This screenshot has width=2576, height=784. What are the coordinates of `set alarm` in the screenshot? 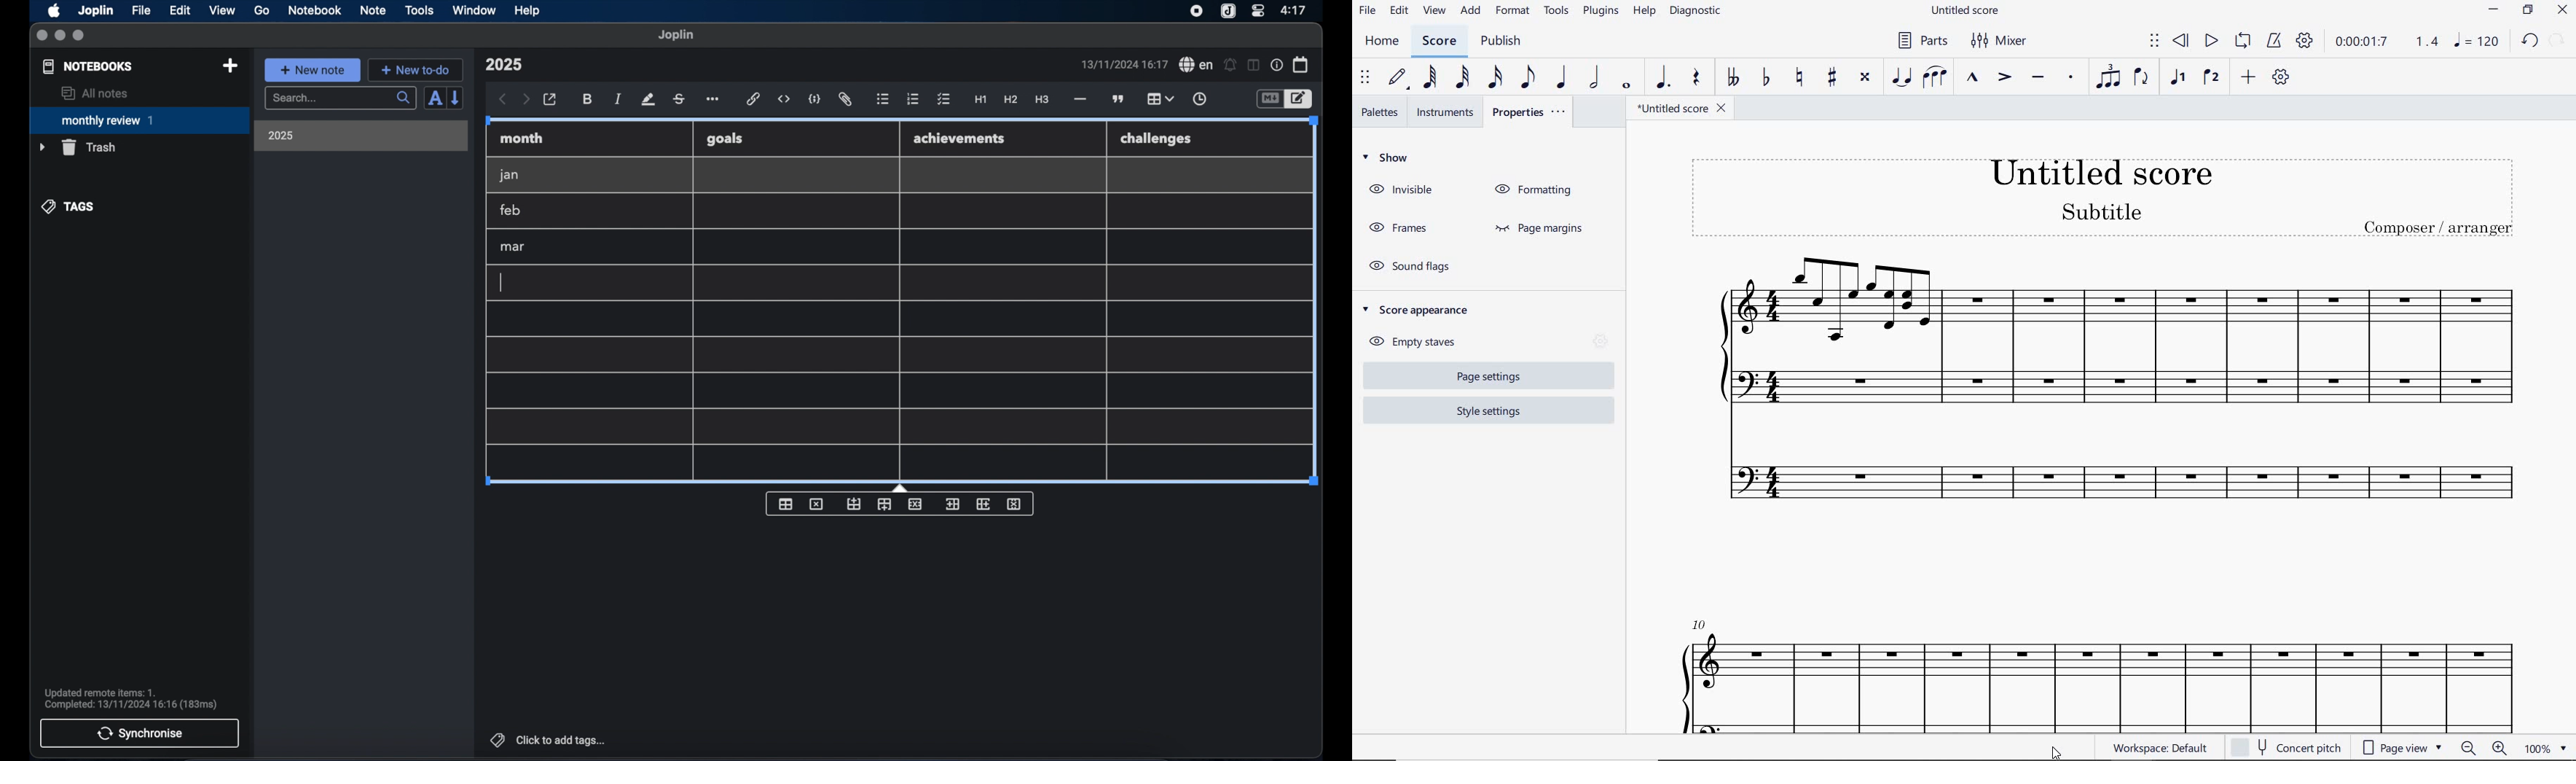 It's located at (1230, 66).